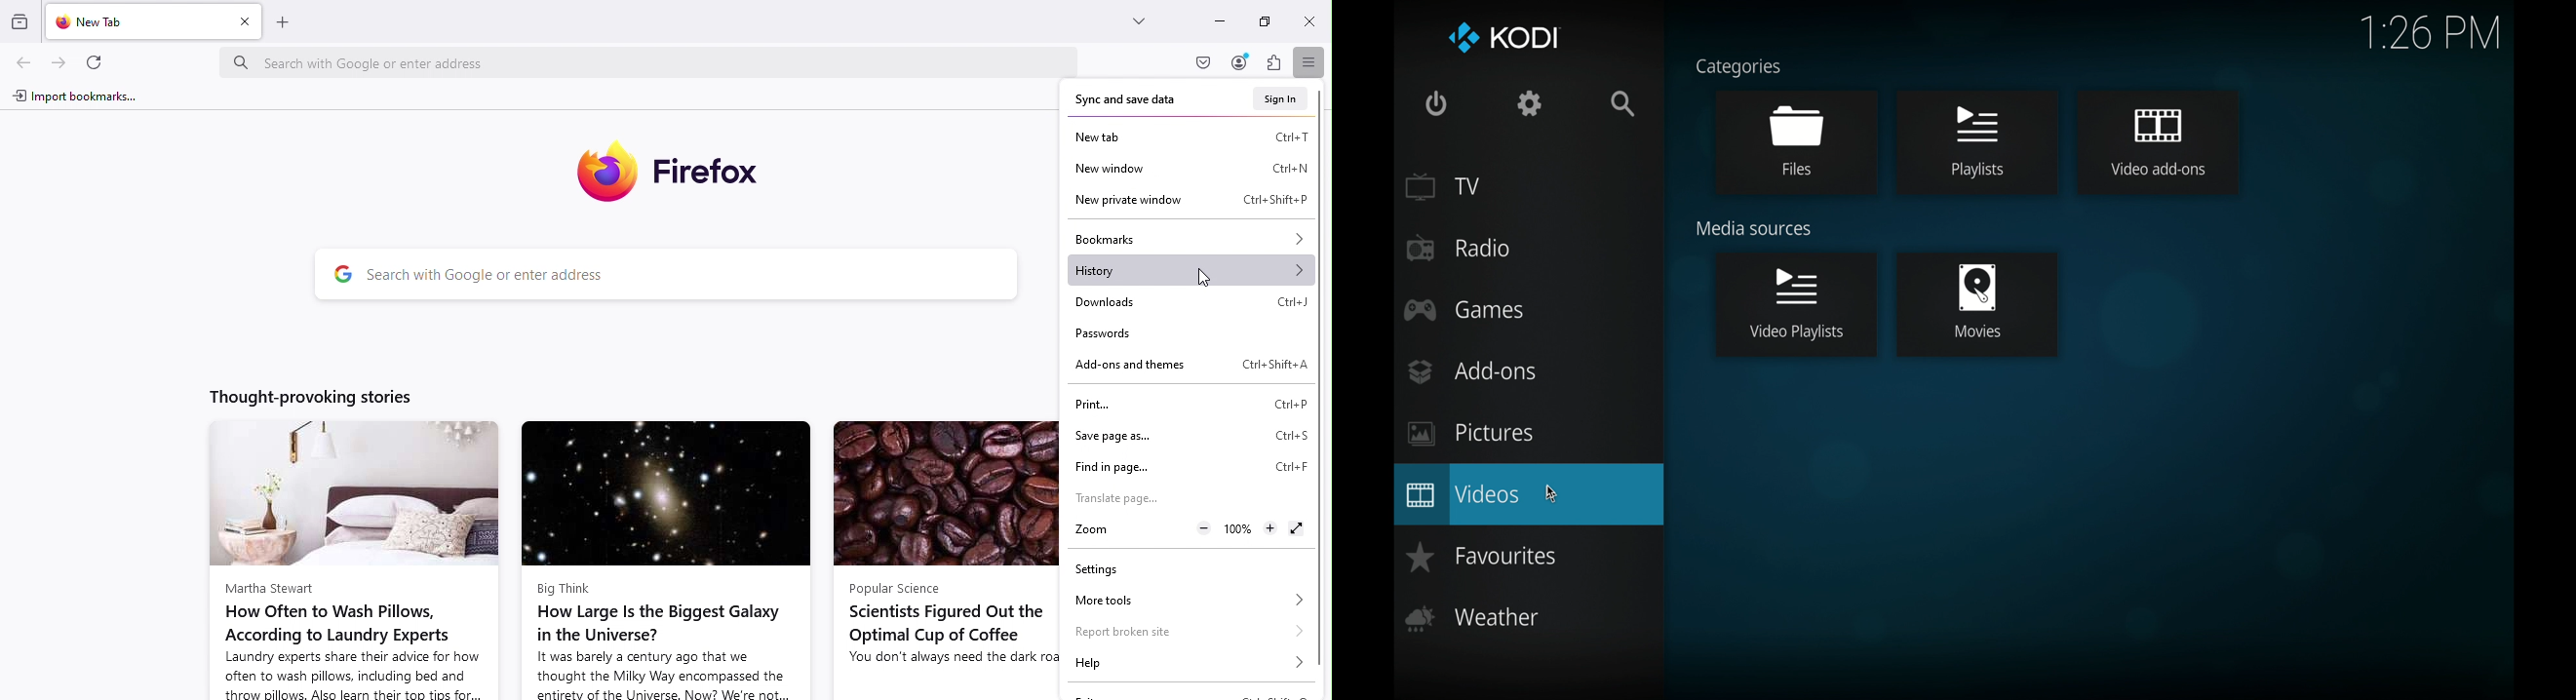 This screenshot has height=700, width=2576. I want to click on Open application menu, so click(1306, 60).